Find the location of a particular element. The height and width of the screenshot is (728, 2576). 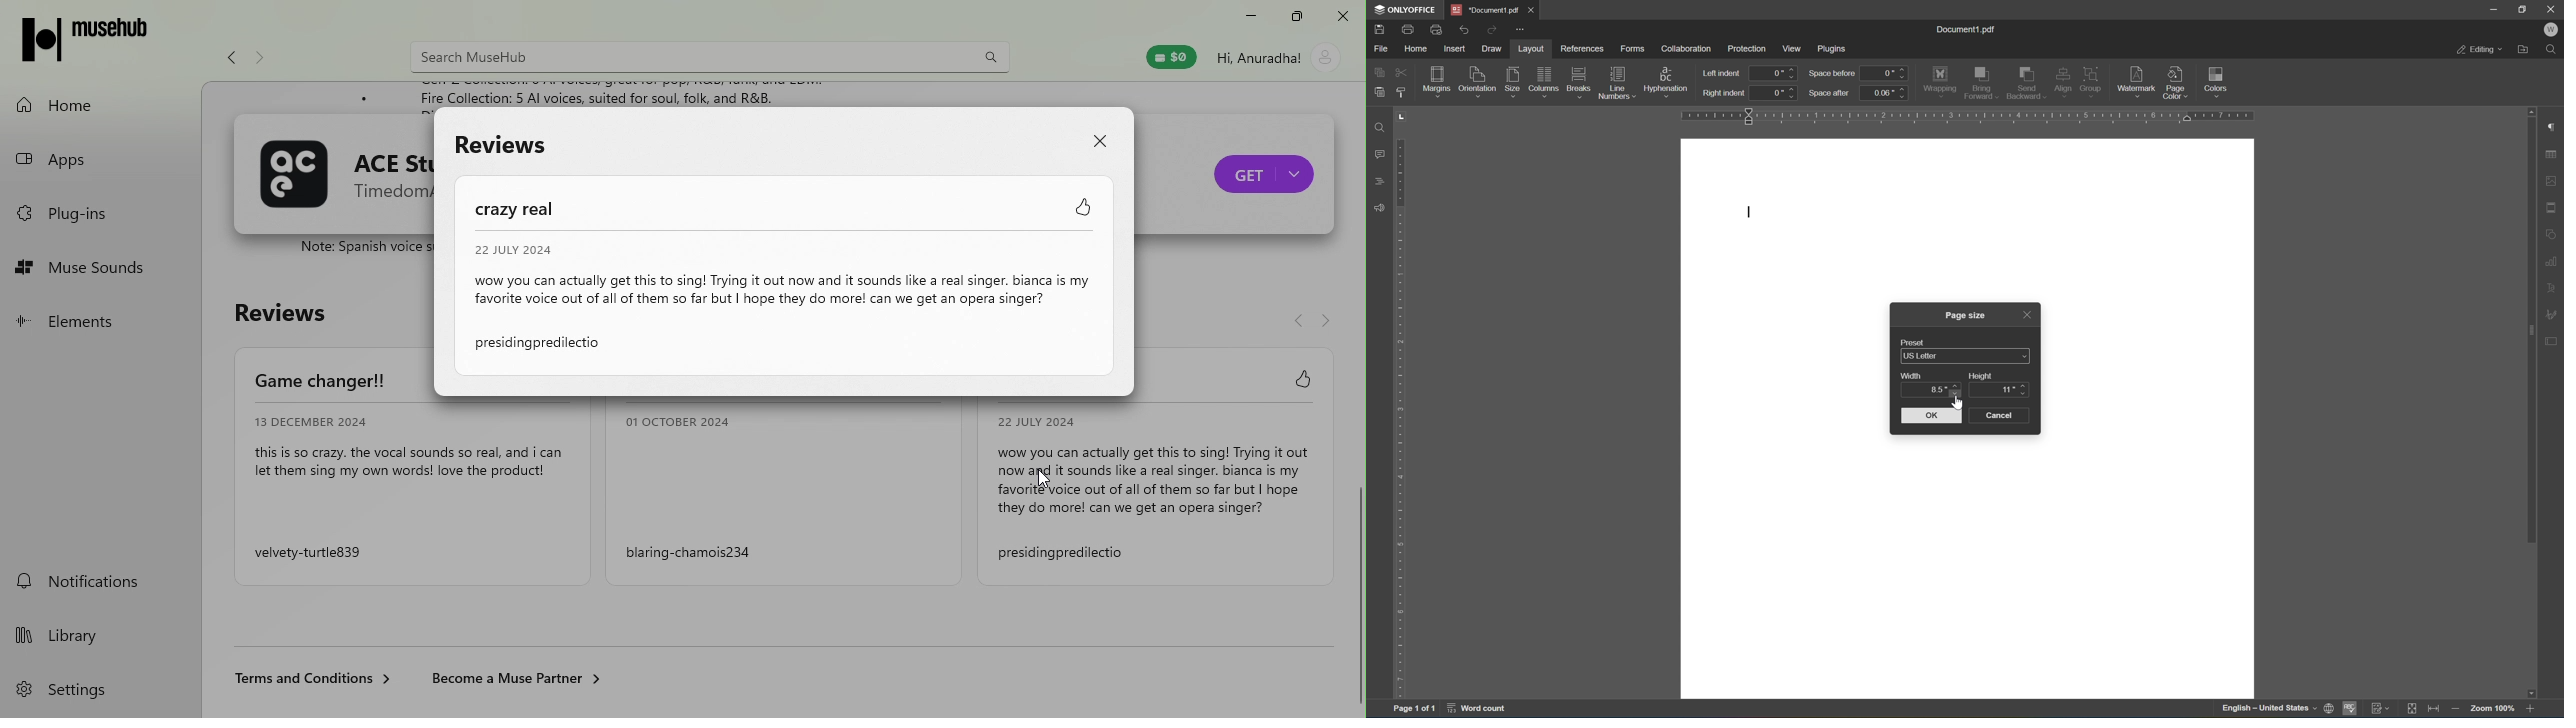

line numbers is located at coordinates (1617, 82).